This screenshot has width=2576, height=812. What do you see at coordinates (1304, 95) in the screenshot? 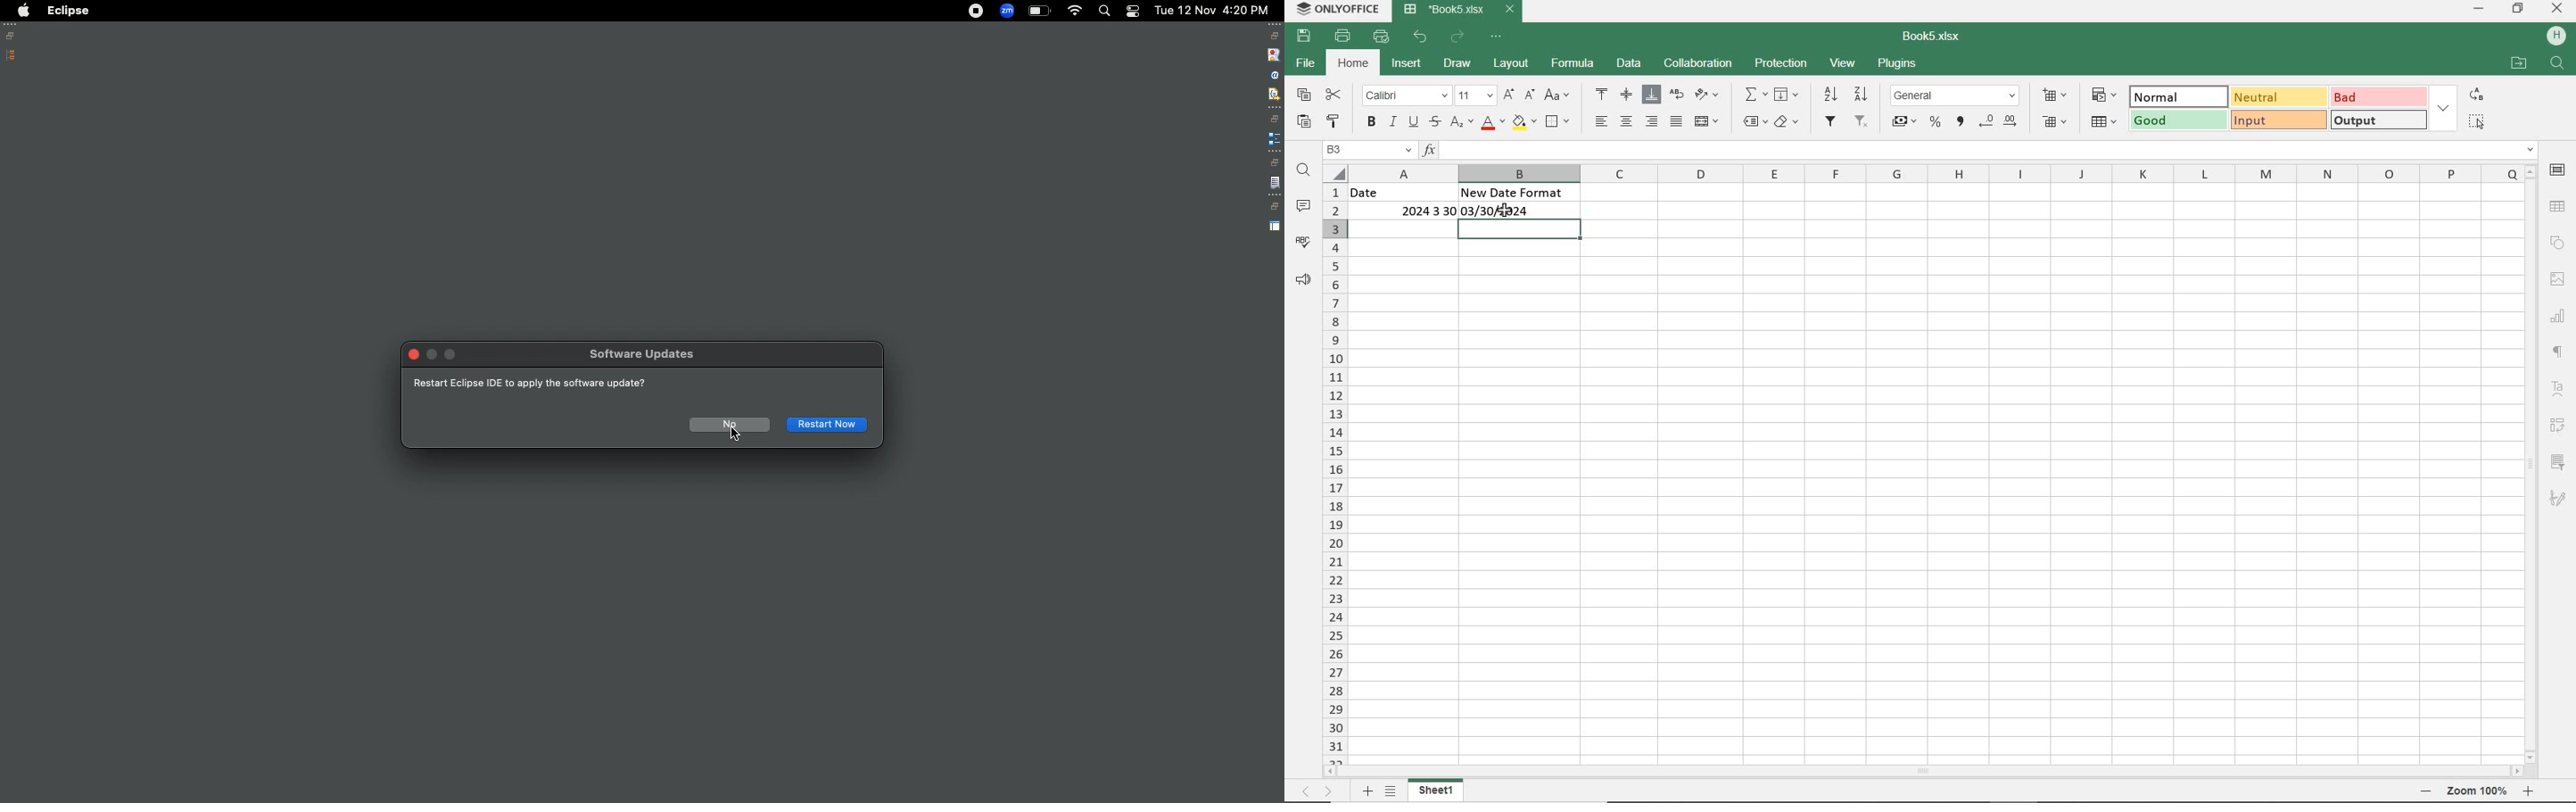
I see `COPY` at bounding box center [1304, 95].